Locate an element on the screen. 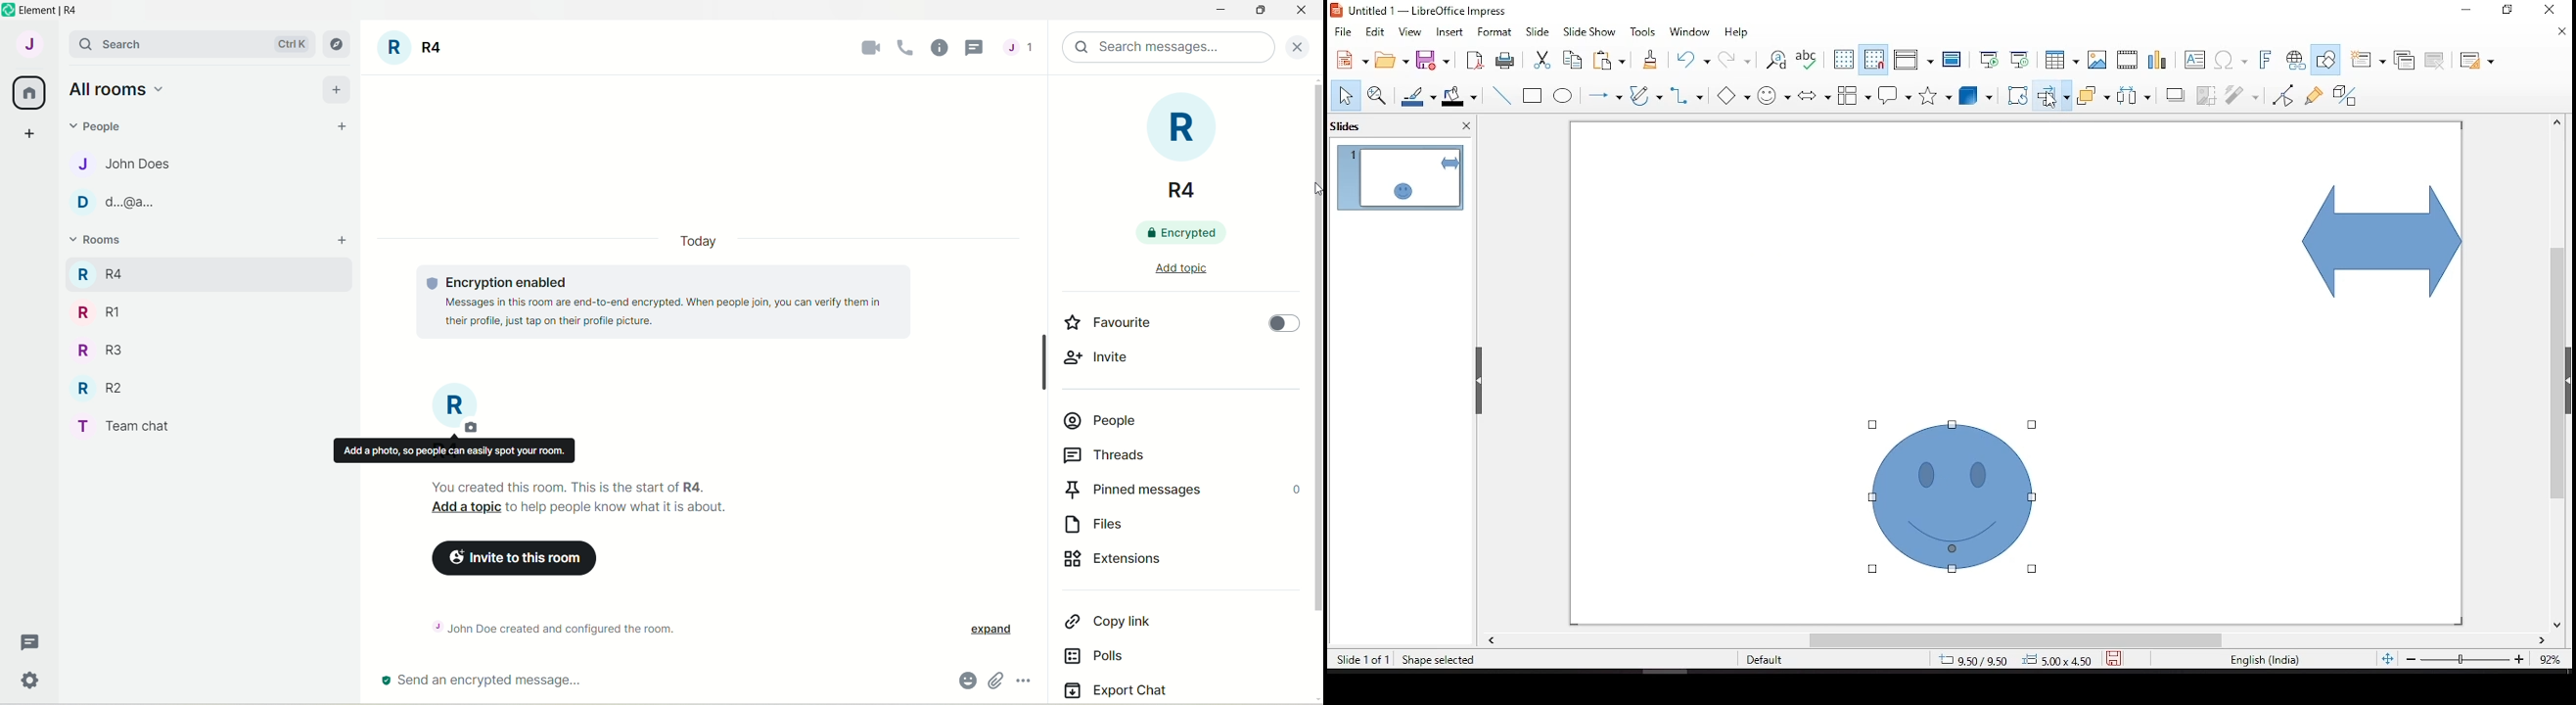  add topic is located at coordinates (1178, 272).